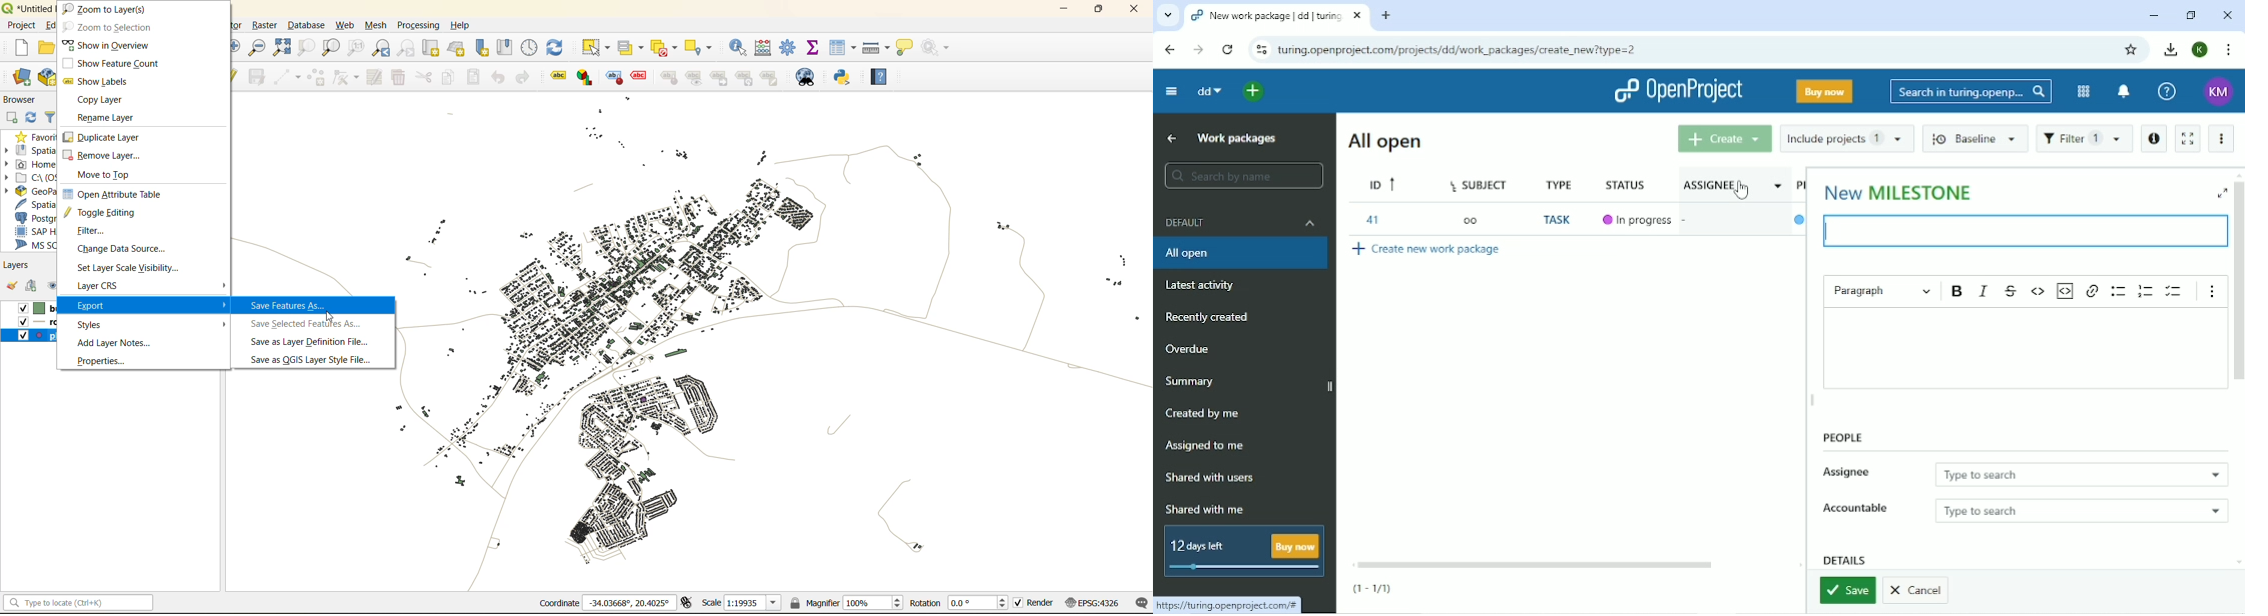 The height and width of the screenshot is (616, 2268). I want to click on new spatial bookmark, so click(486, 48).